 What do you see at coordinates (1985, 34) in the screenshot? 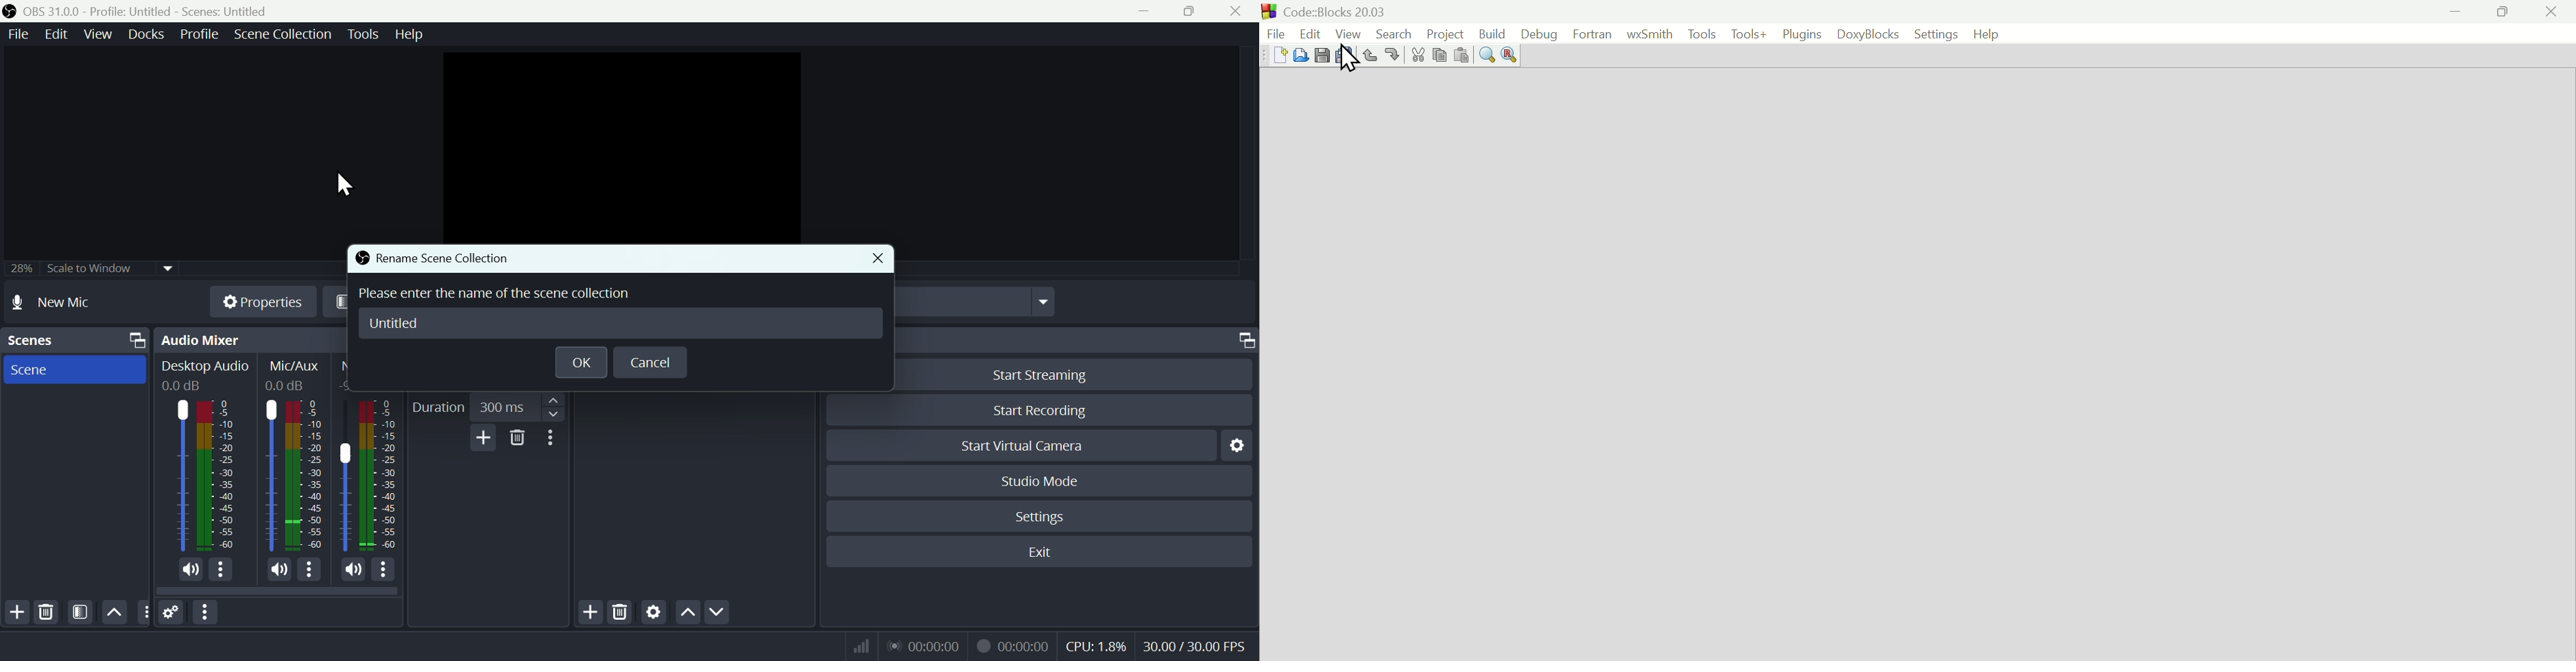
I see `Help` at bounding box center [1985, 34].